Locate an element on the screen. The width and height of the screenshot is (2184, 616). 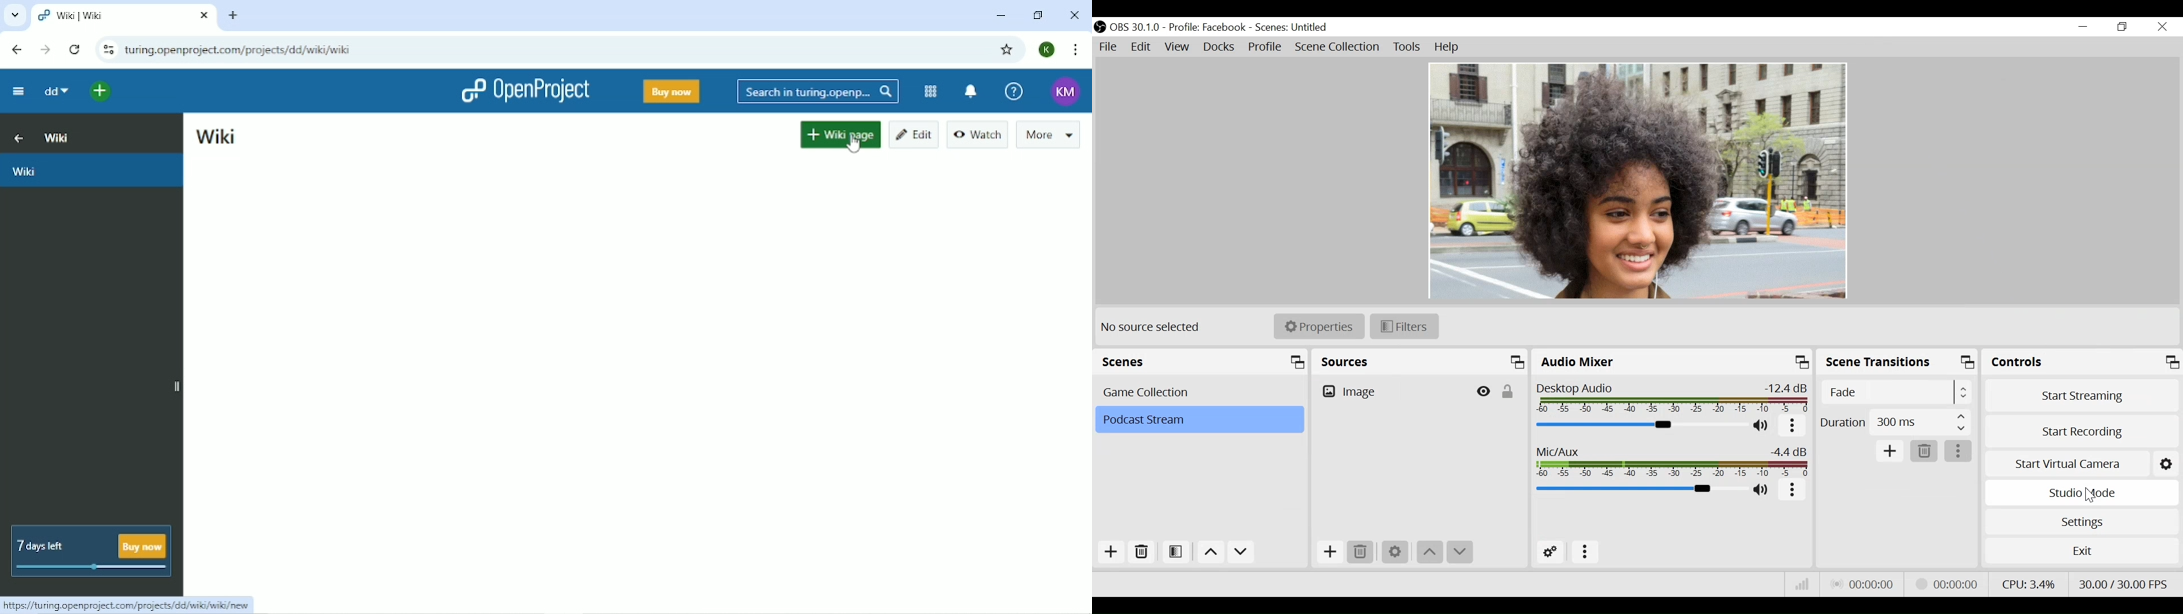
Scene Collection is located at coordinates (1338, 48).